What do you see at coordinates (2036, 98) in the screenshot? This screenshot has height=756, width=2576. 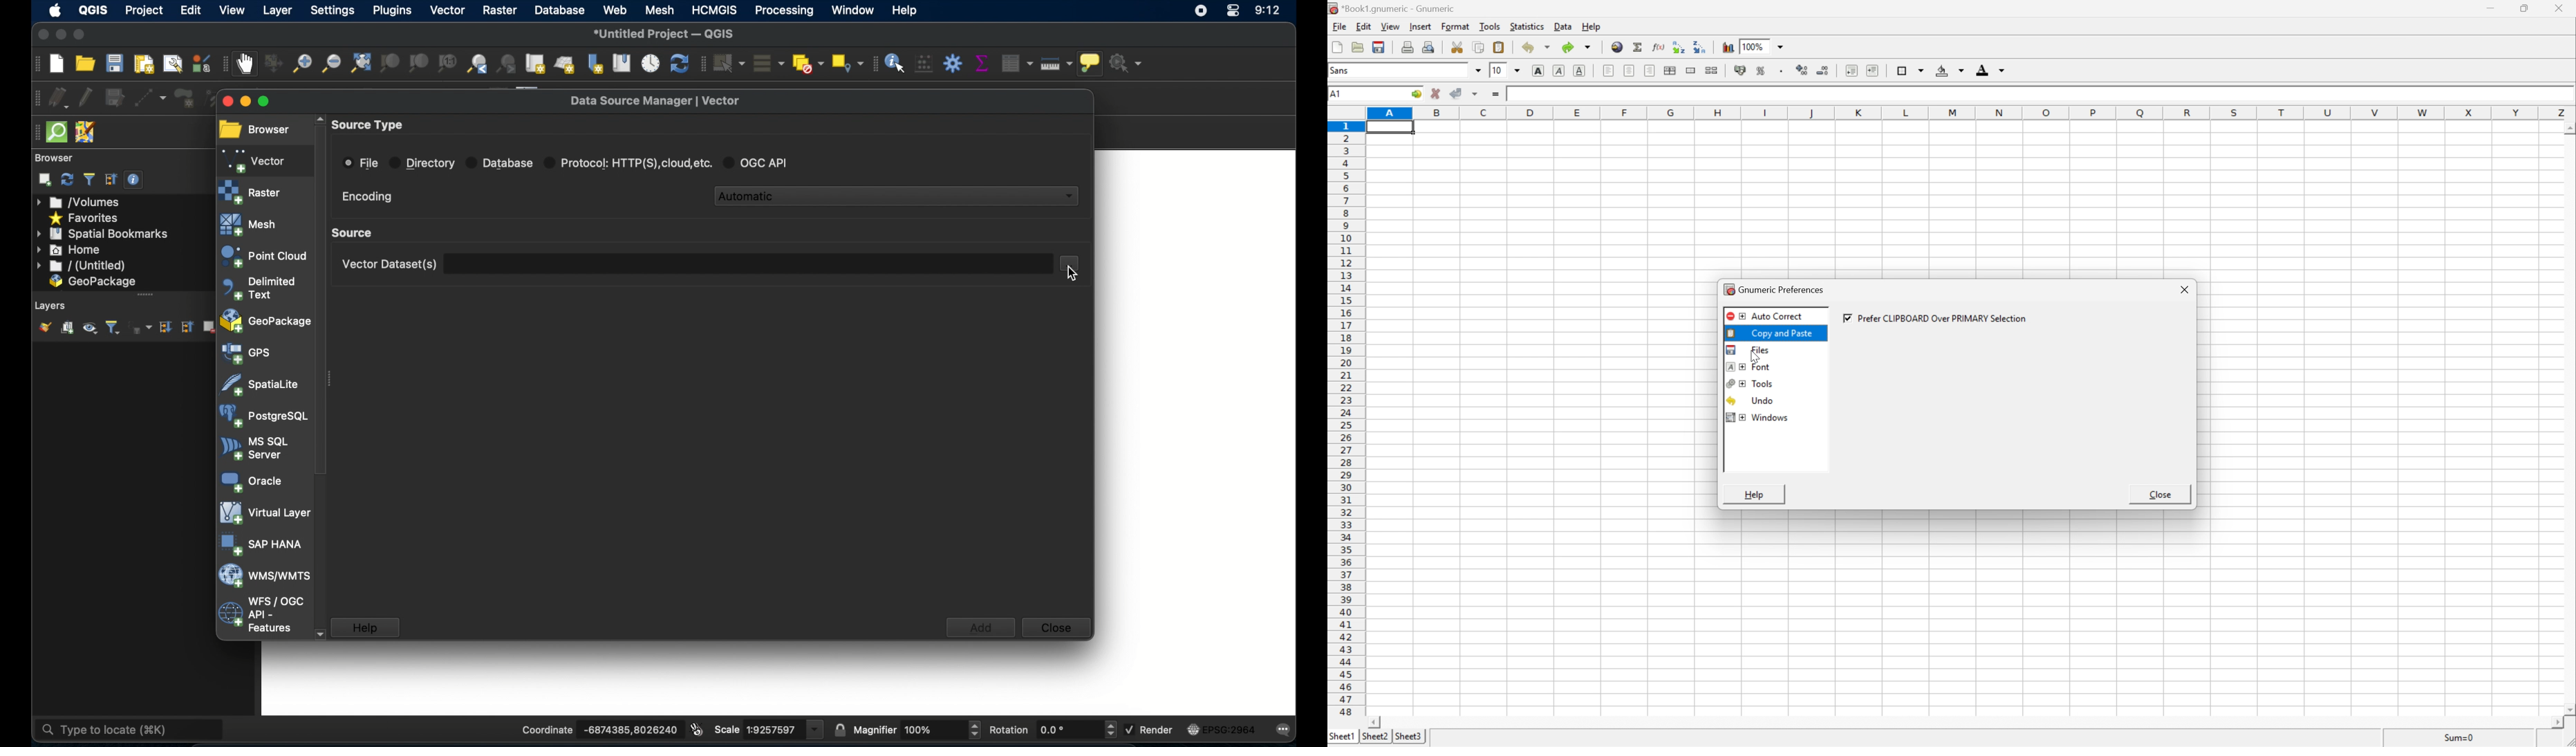 I see `Formula bar` at bounding box center [2036, 98].